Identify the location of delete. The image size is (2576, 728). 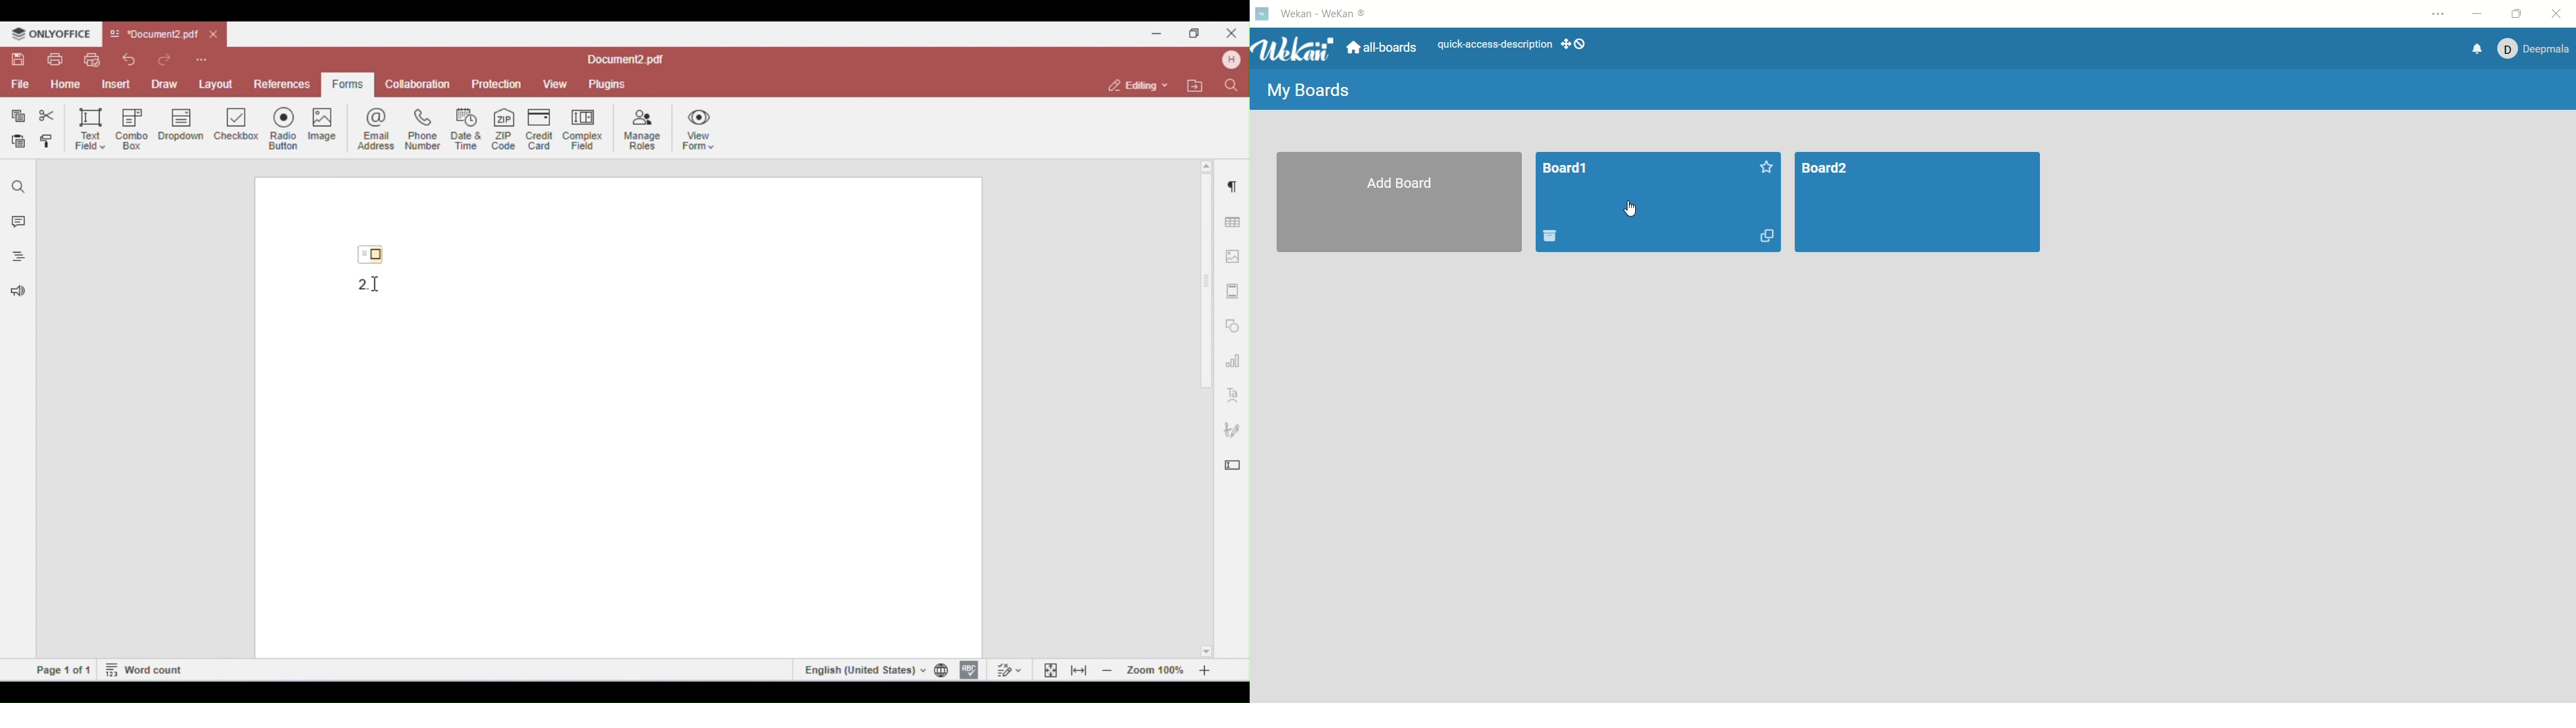
(1558, 236).